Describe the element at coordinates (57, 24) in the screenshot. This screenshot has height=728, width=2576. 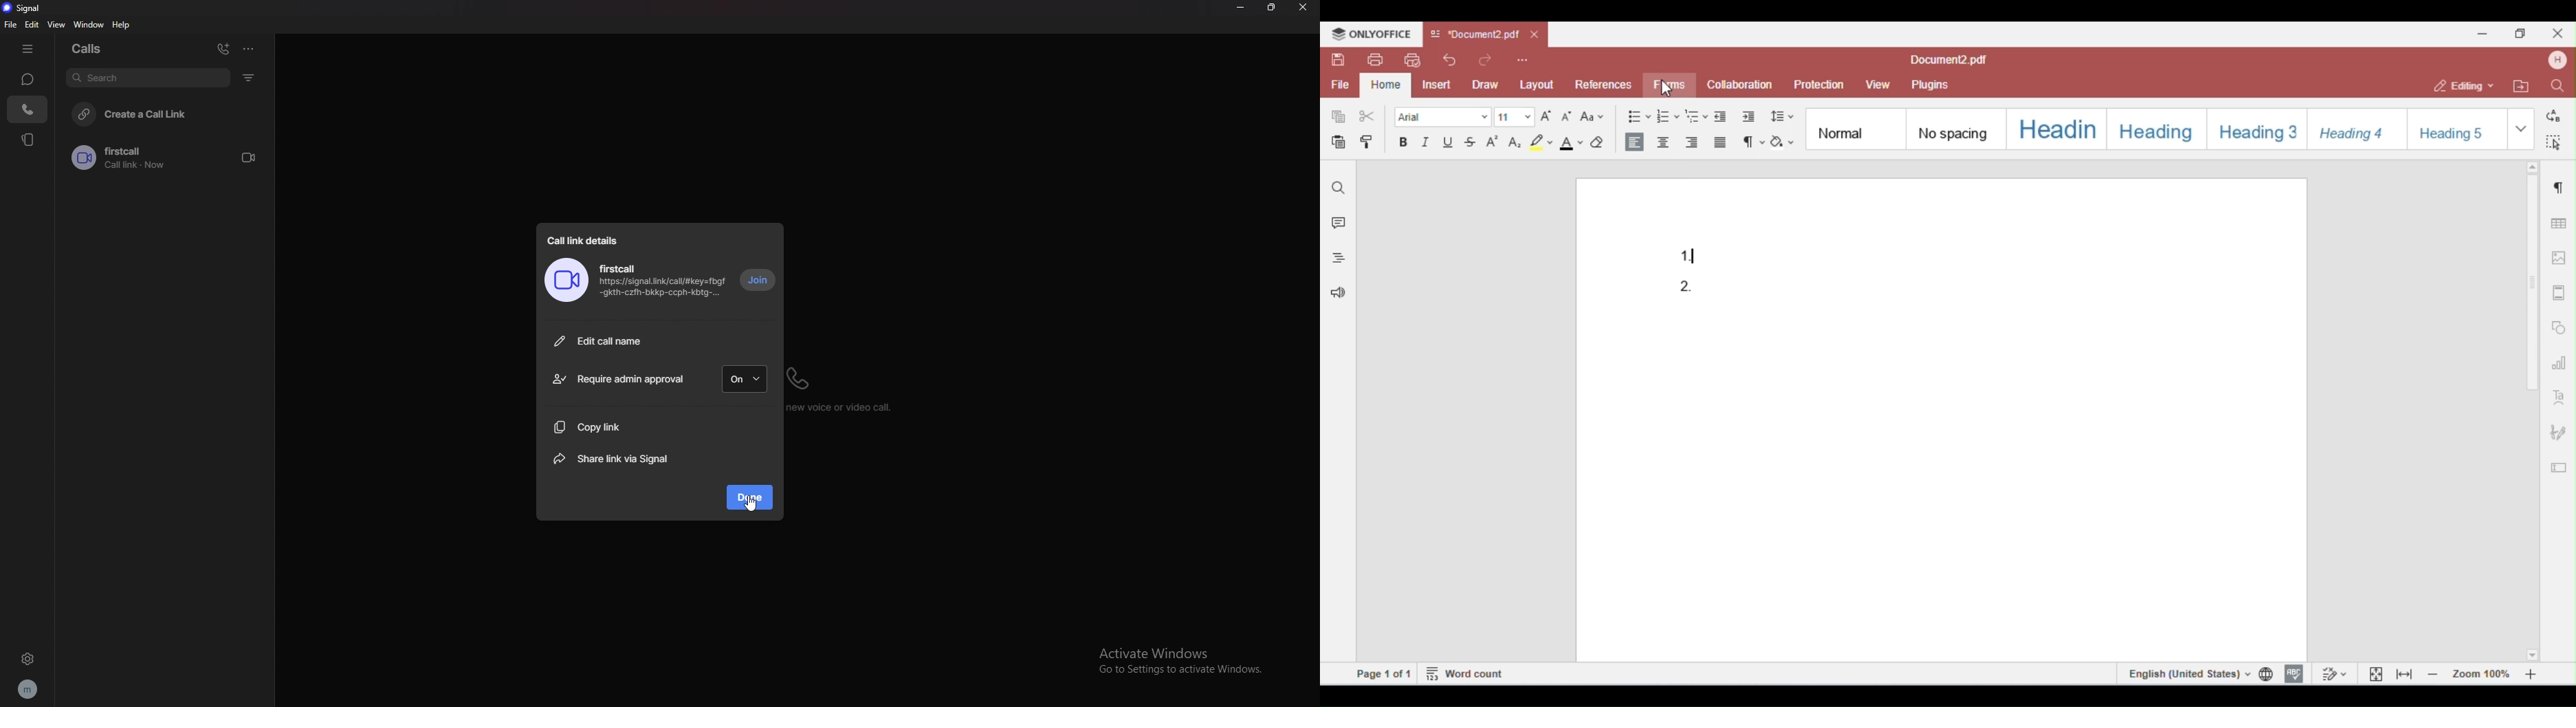
I see `view` at that location.